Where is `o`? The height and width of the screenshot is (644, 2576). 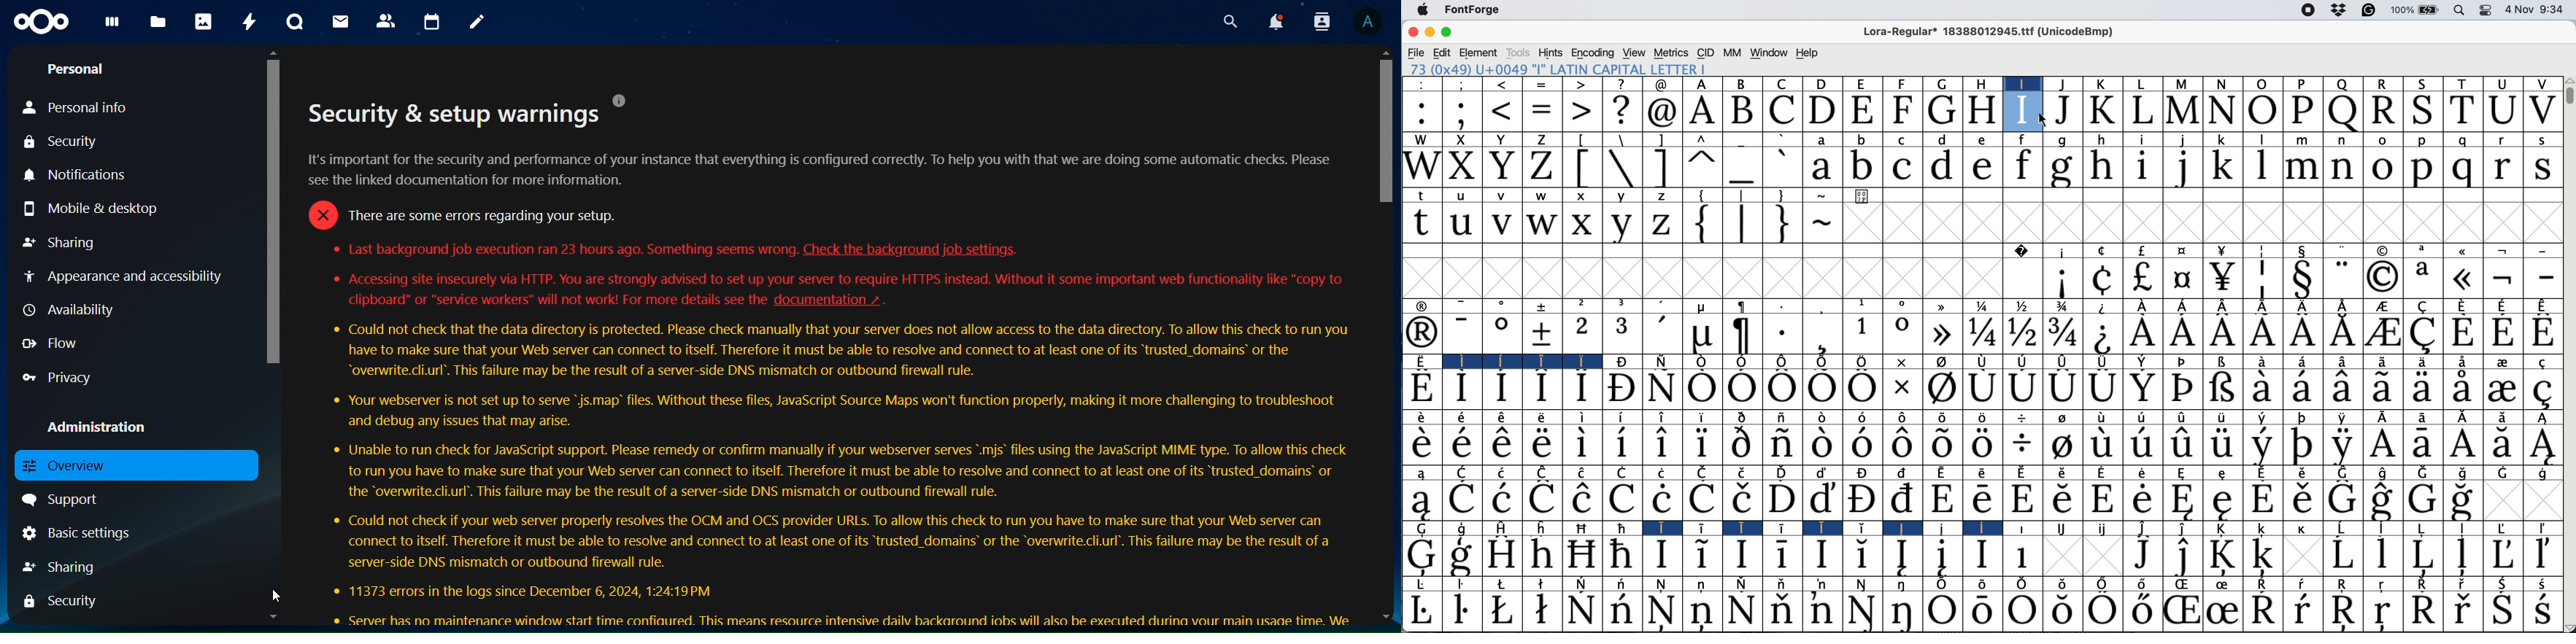 o is located at coordinates (2384, 140).